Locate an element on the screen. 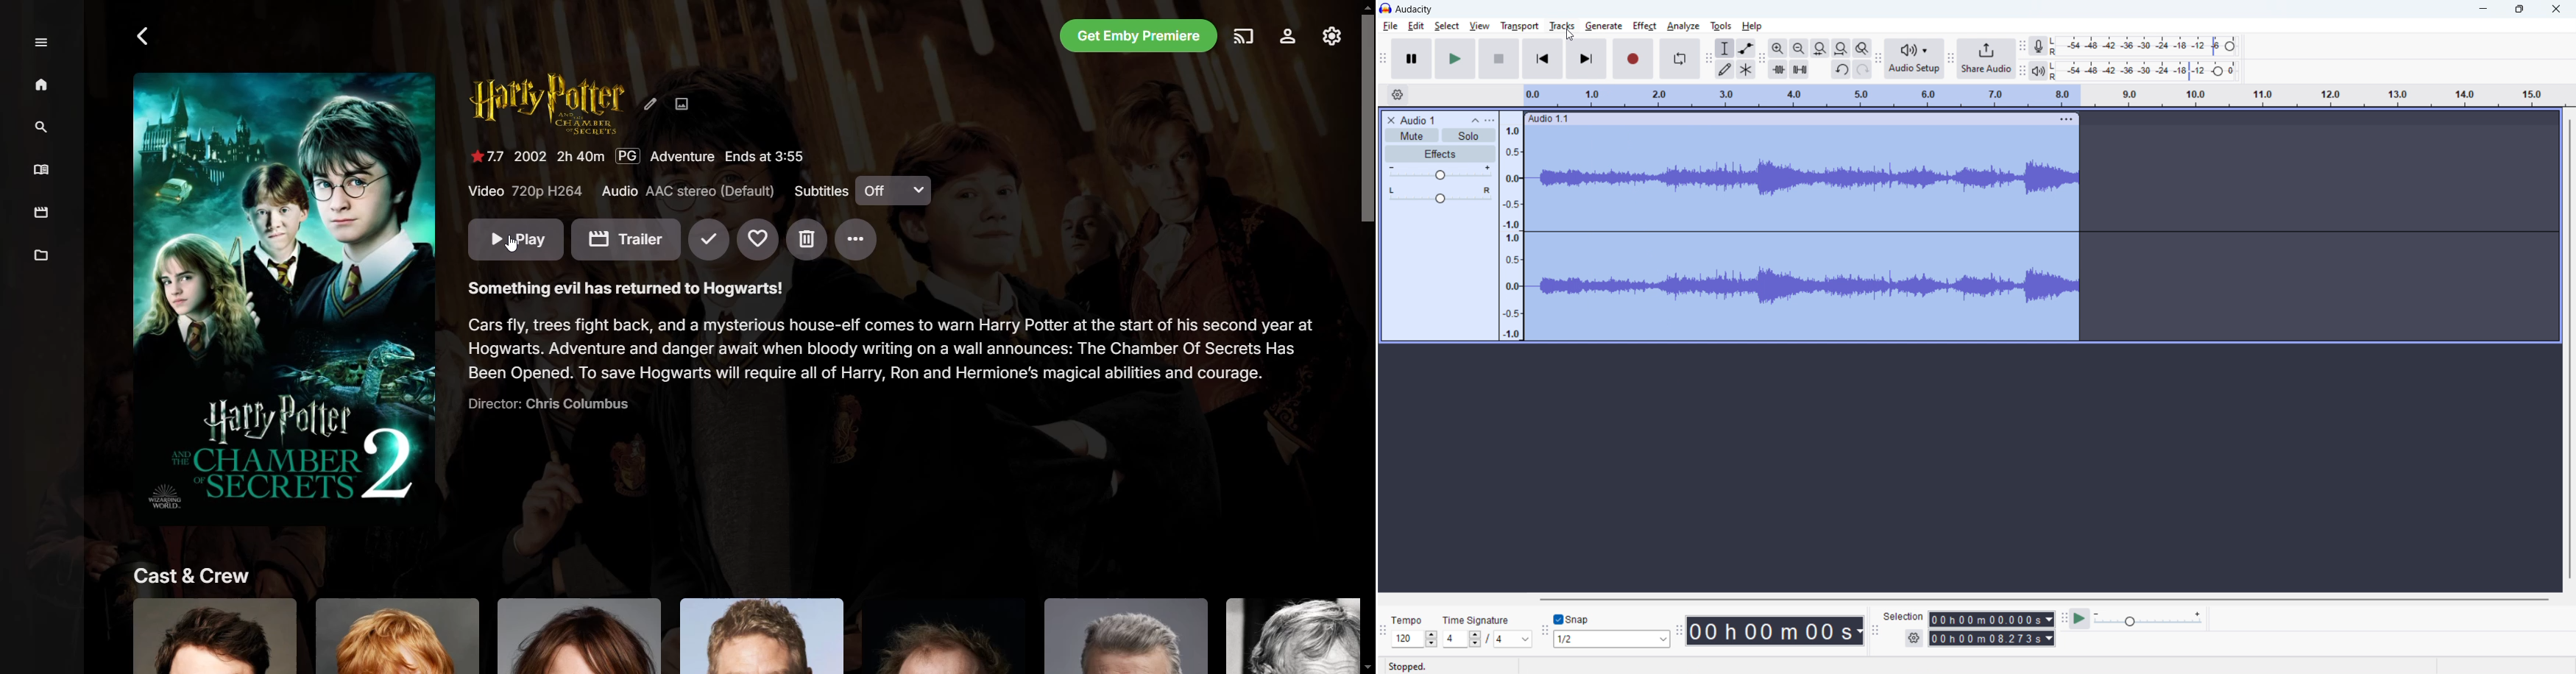 This screenshot has width=2576, height=700. Edit Images is located at coordinates (684, 105).